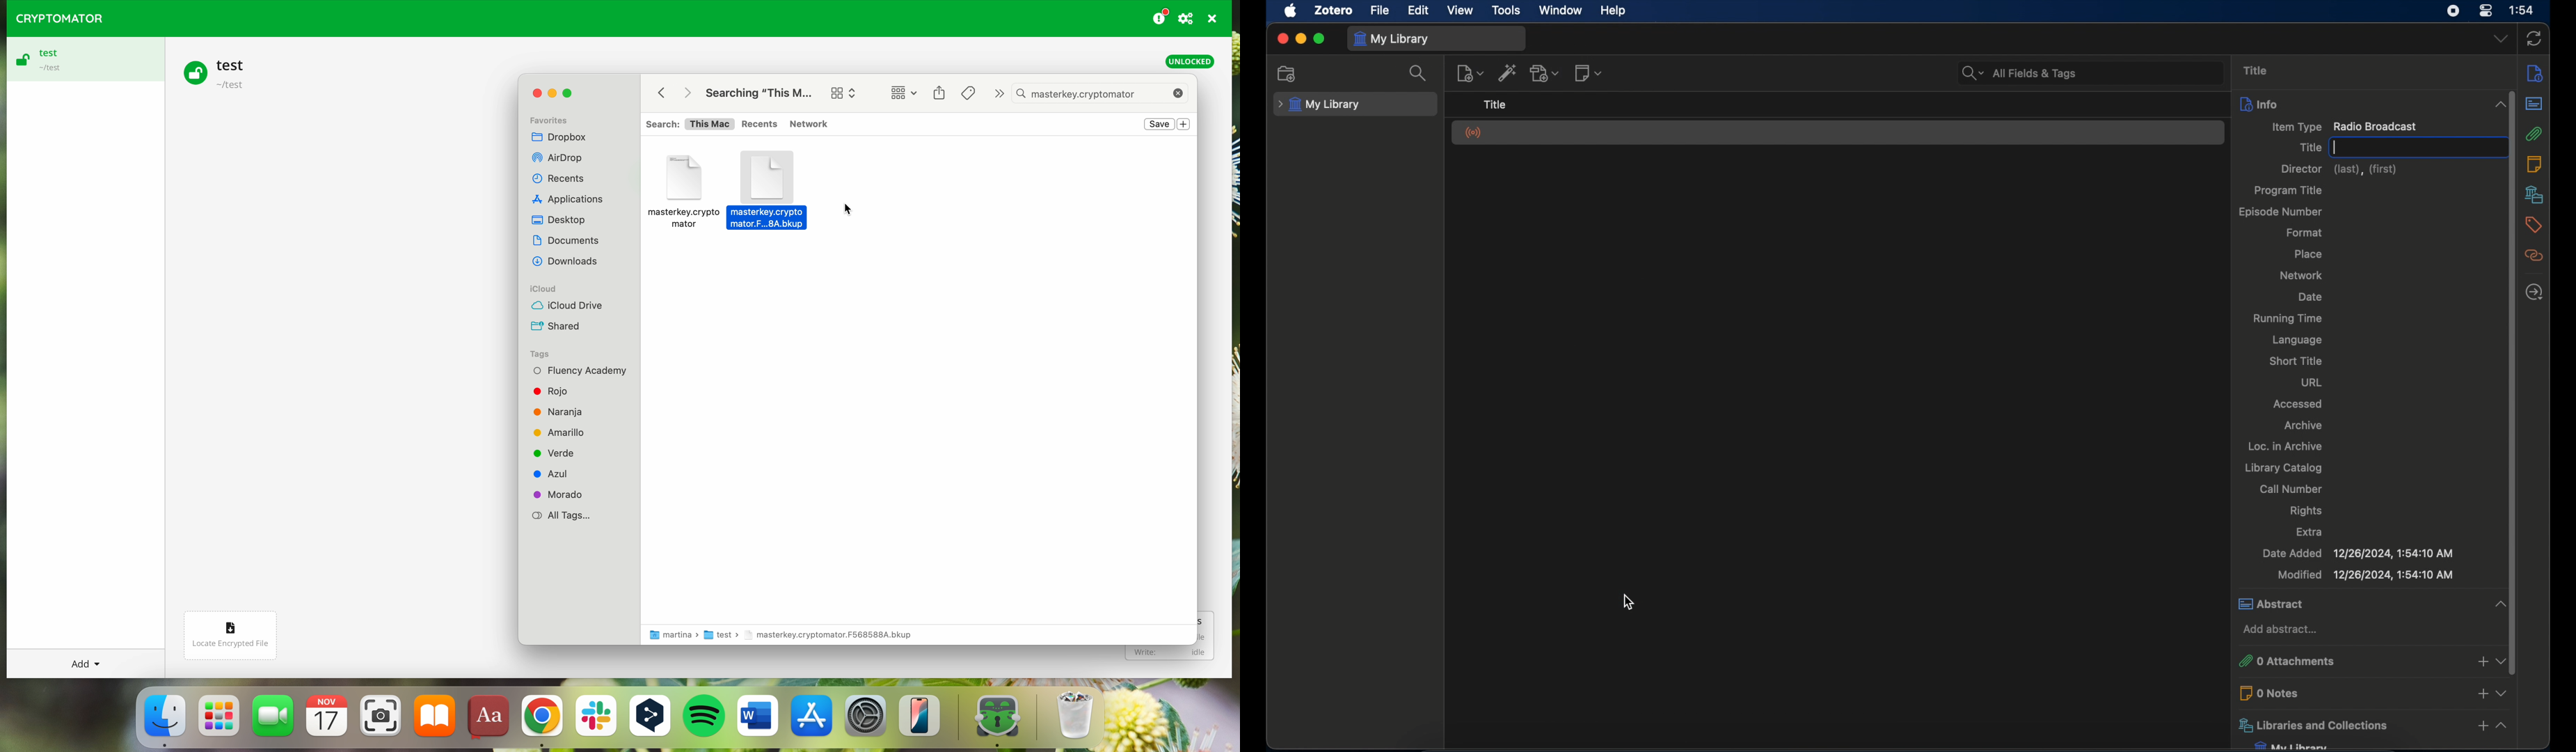 This screenshot has height=756, width=2576. What do you see at coordinates (687, 92) in the screenshot?
I see `` at bounding box center [687, 92].